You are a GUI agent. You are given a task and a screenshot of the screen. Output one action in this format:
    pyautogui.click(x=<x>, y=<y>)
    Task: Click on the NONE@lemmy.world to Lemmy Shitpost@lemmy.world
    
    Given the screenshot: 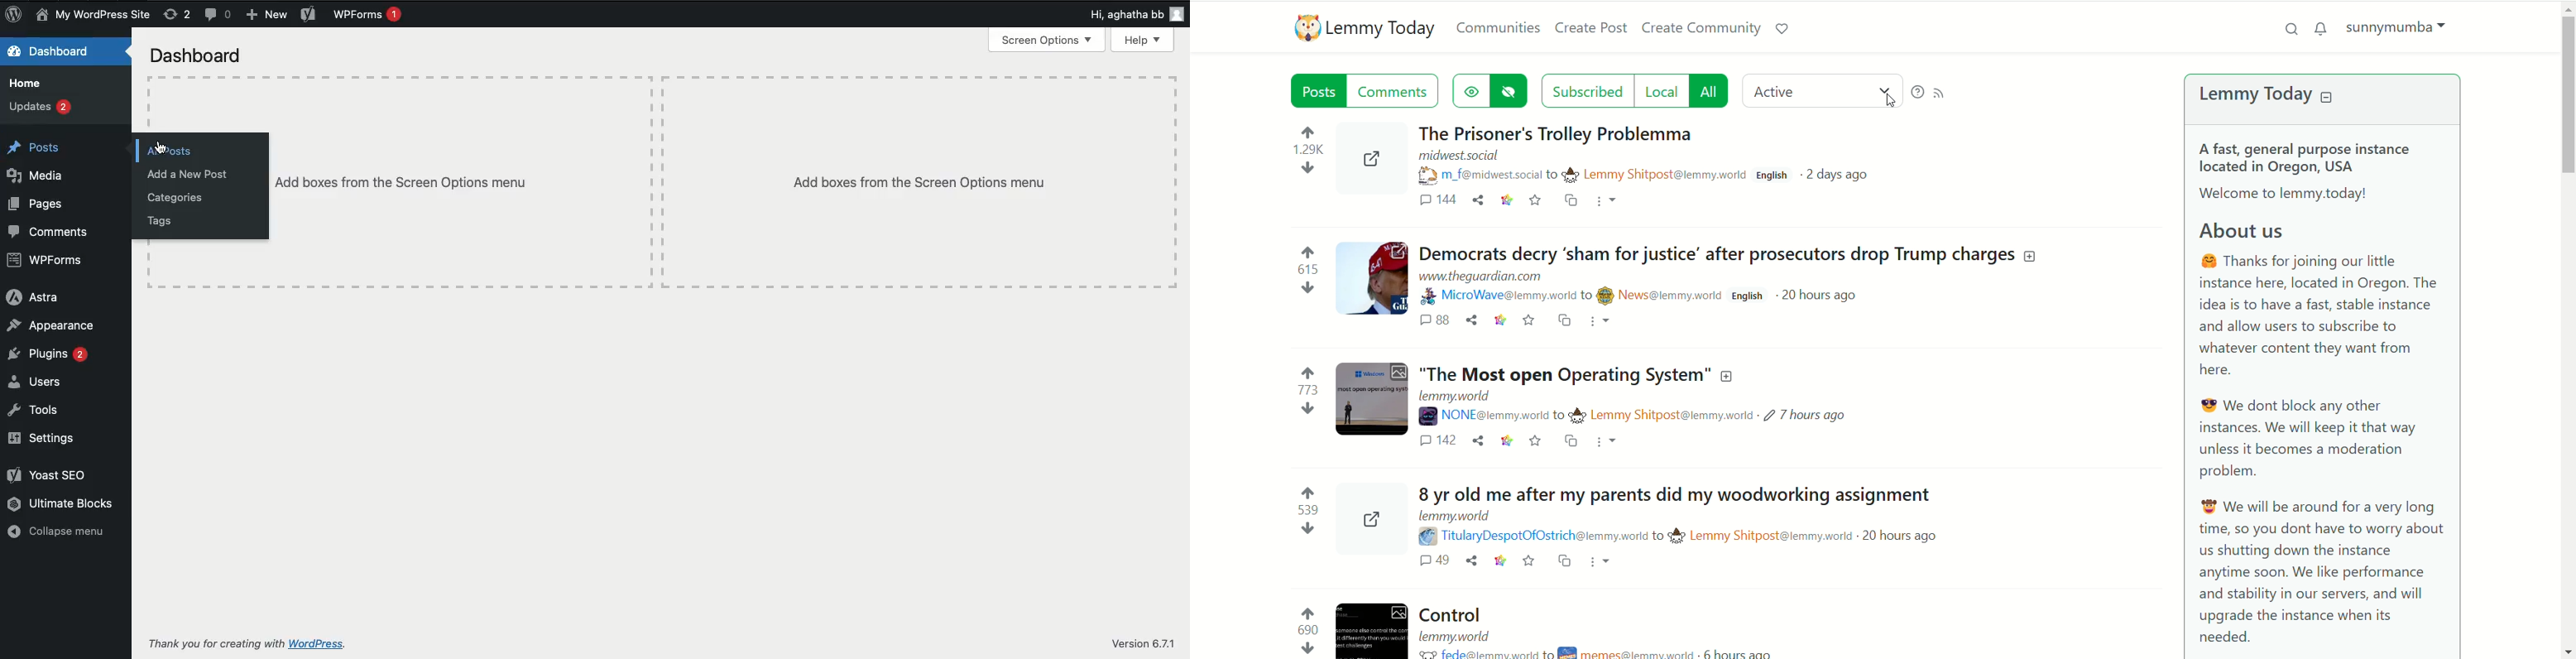 What is the action you would take?
    pyautogui.click(x=1592, y=415)
    